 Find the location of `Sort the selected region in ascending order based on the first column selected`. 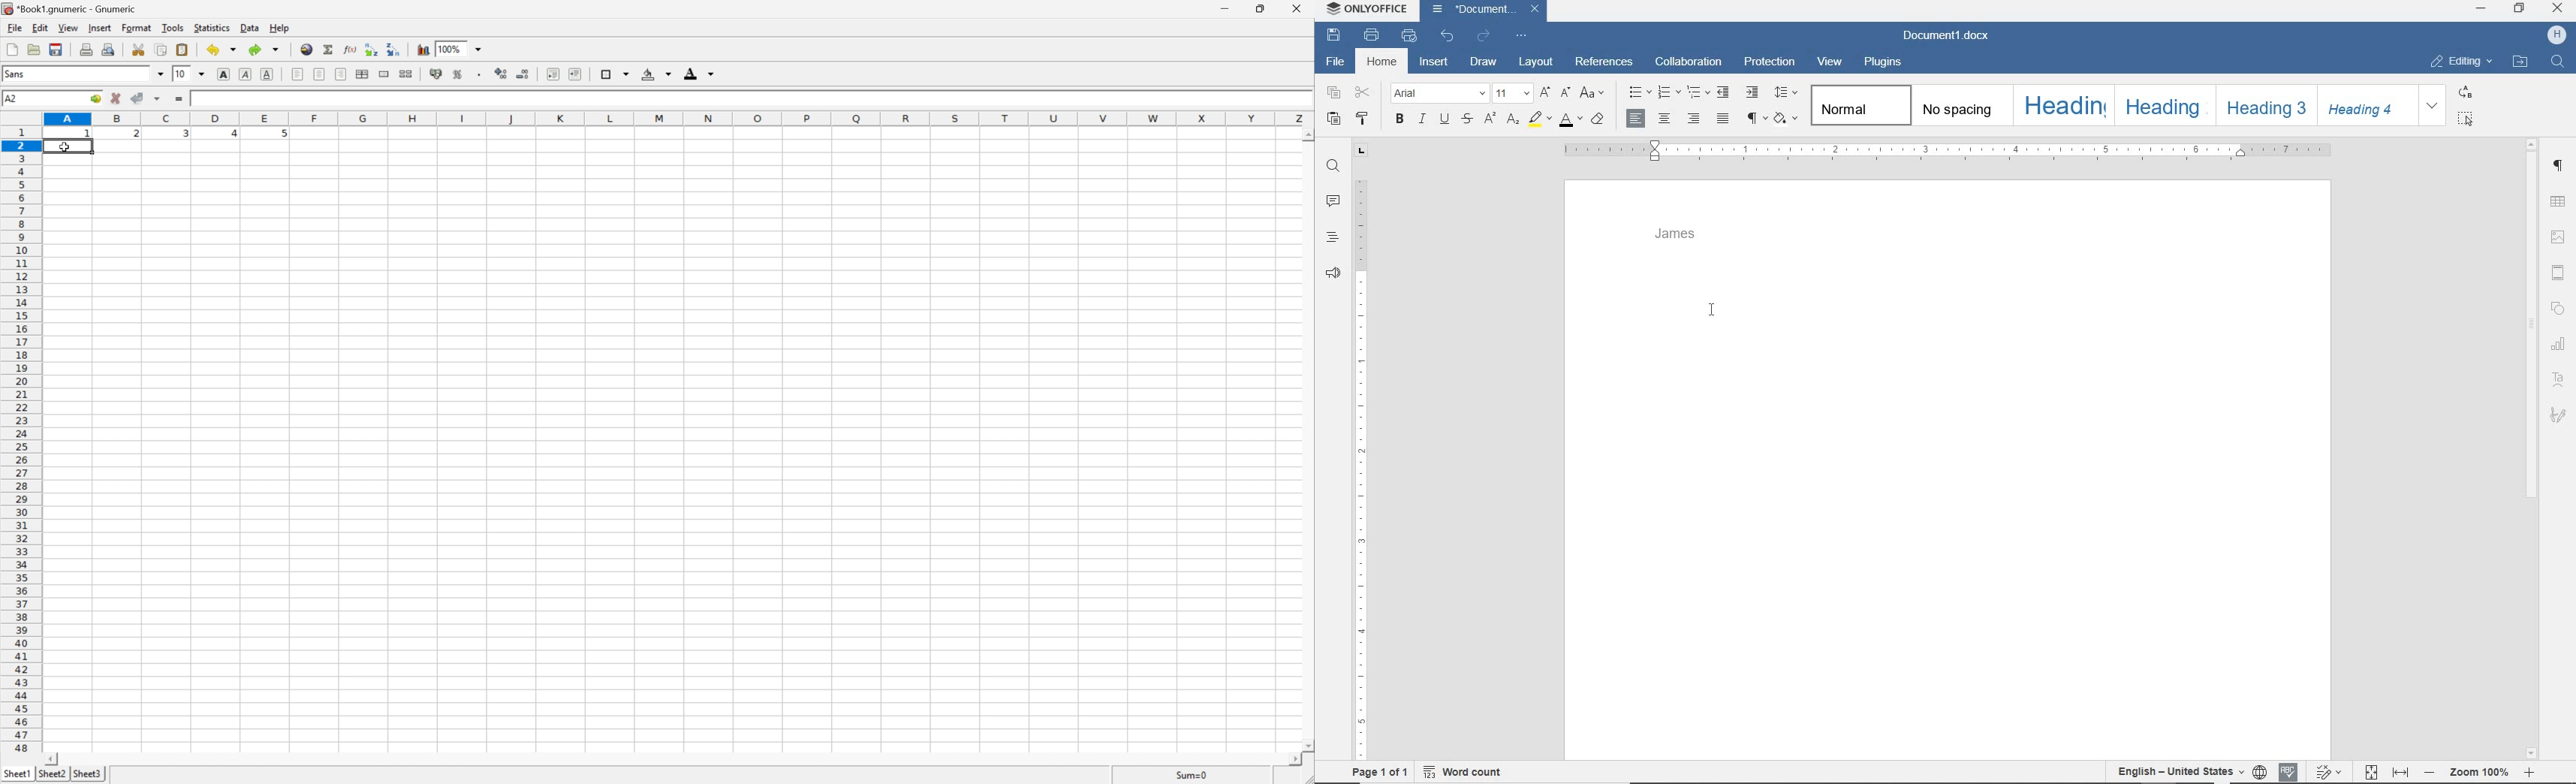

Sort the selected region in ascending order based on the first column selected is located at coordinates (371, 48).